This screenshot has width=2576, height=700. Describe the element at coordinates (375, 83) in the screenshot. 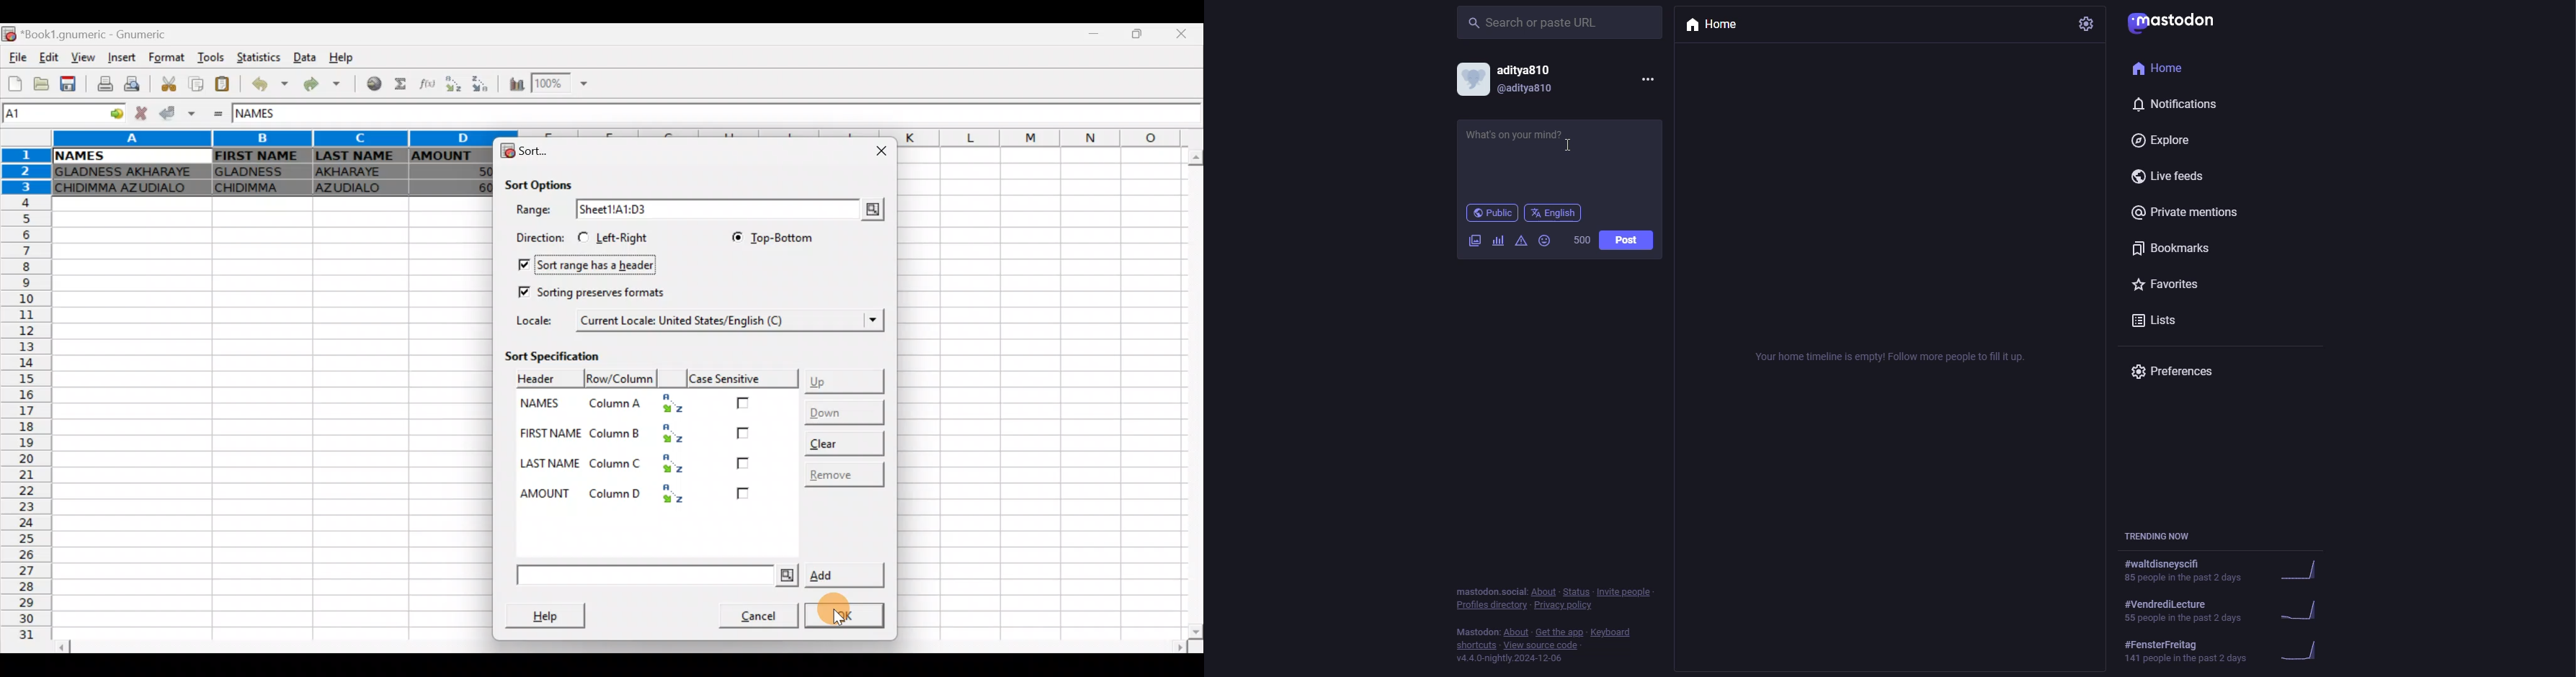

I see `Insert hyperlink` at that location.